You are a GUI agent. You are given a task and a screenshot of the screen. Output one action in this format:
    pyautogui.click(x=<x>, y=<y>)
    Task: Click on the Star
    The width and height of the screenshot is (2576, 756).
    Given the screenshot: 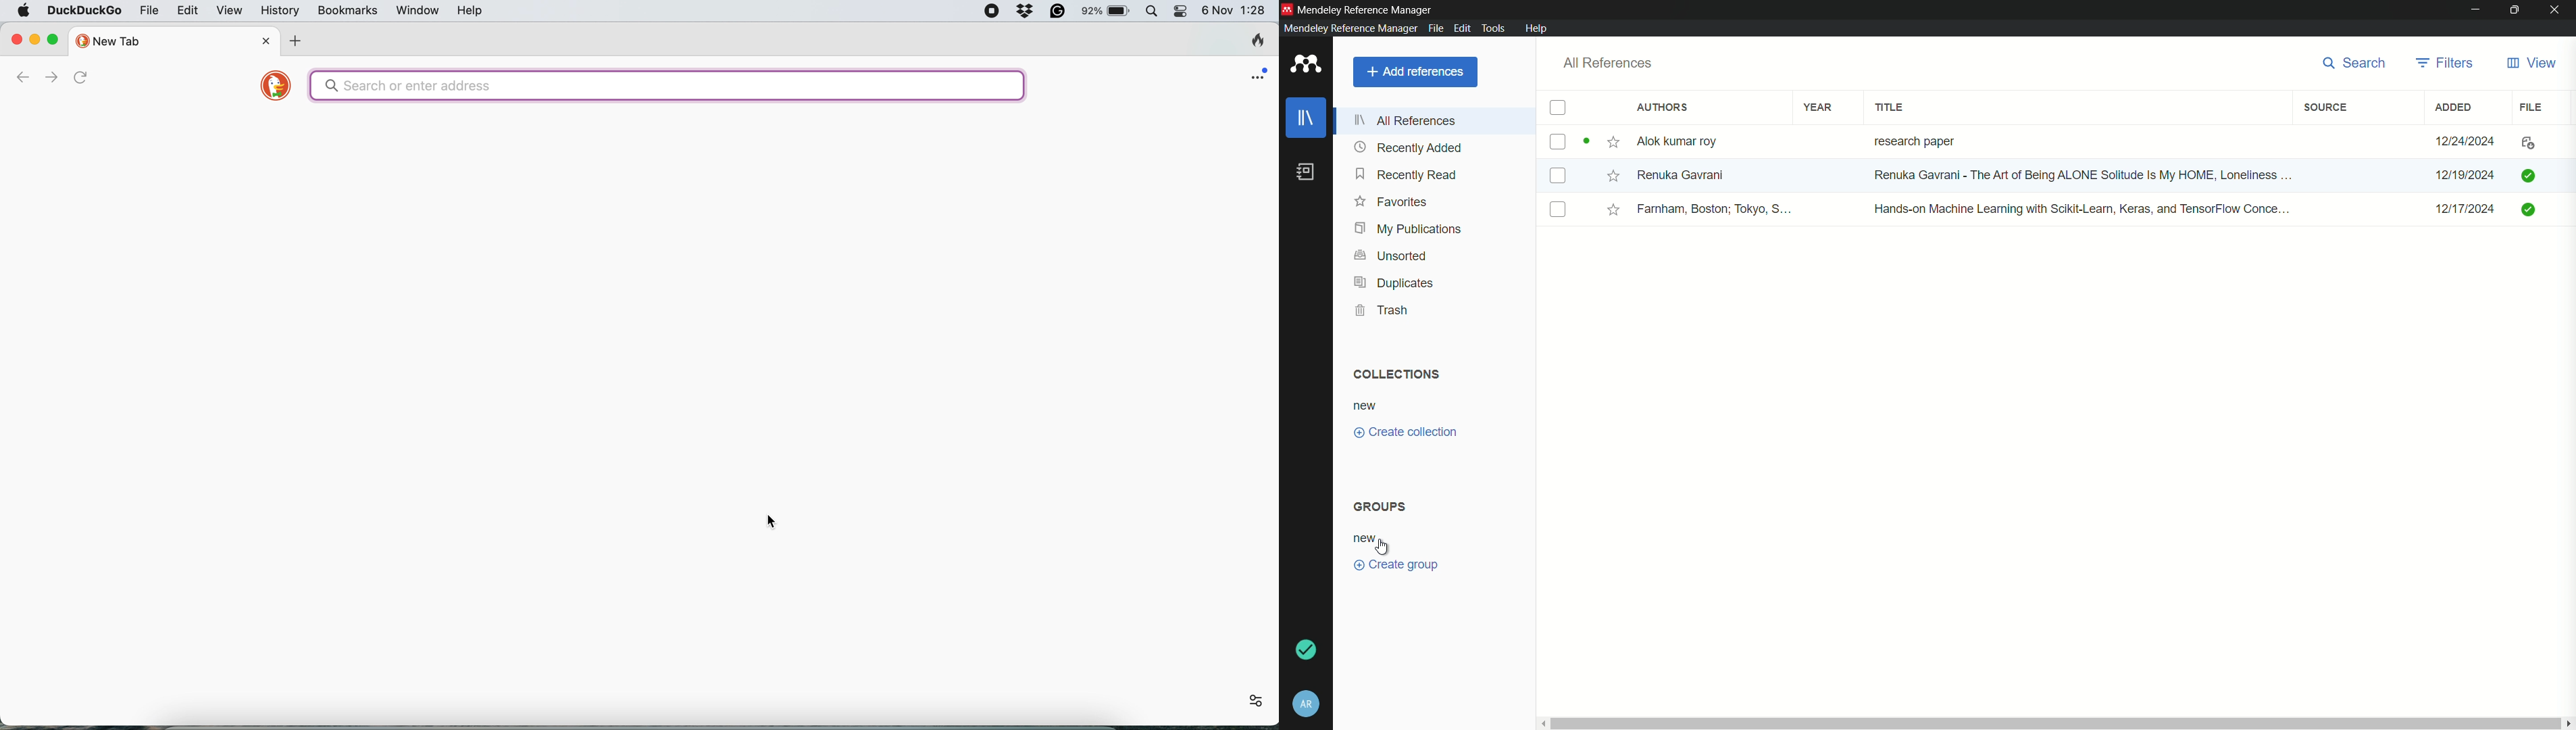 What is the action you would take?
    pyautogui.click(x=1614, y=210)
    